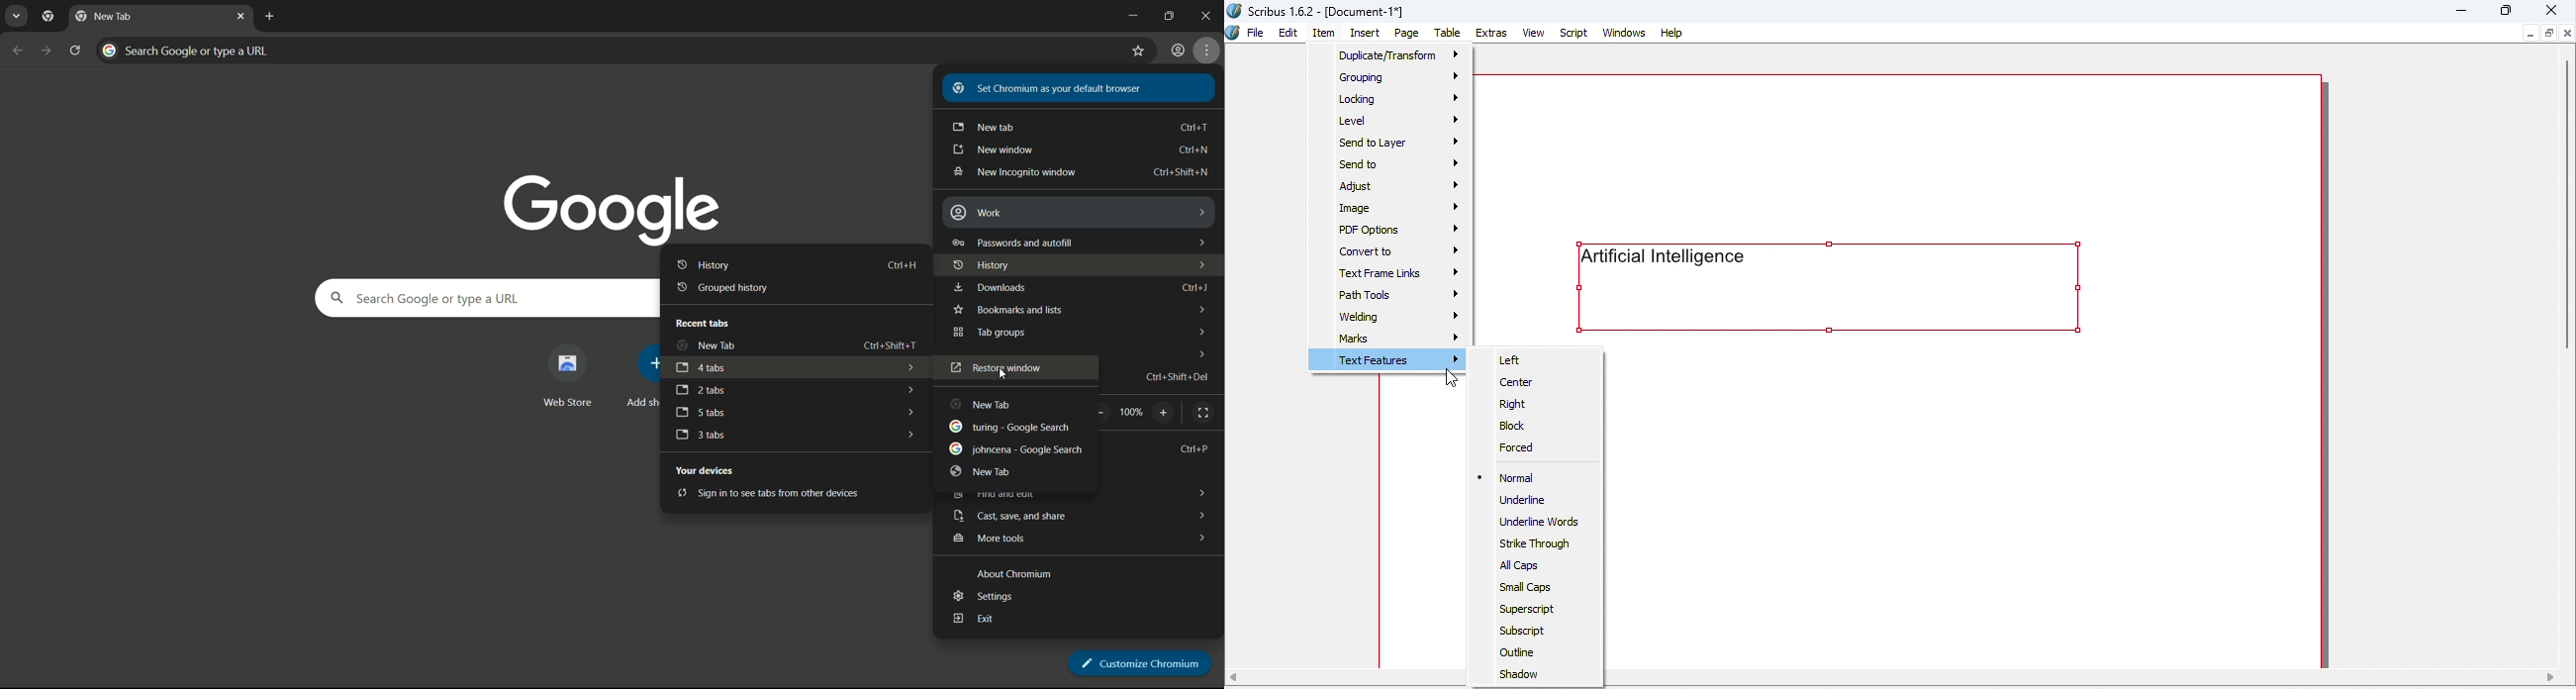 Image resolution: width=2576 pixels, height=700 pixels. What do you see at coordinates (1201, 309) in the screenshot?
I see `dropdown arrows` at bounding box center [1201, 309].